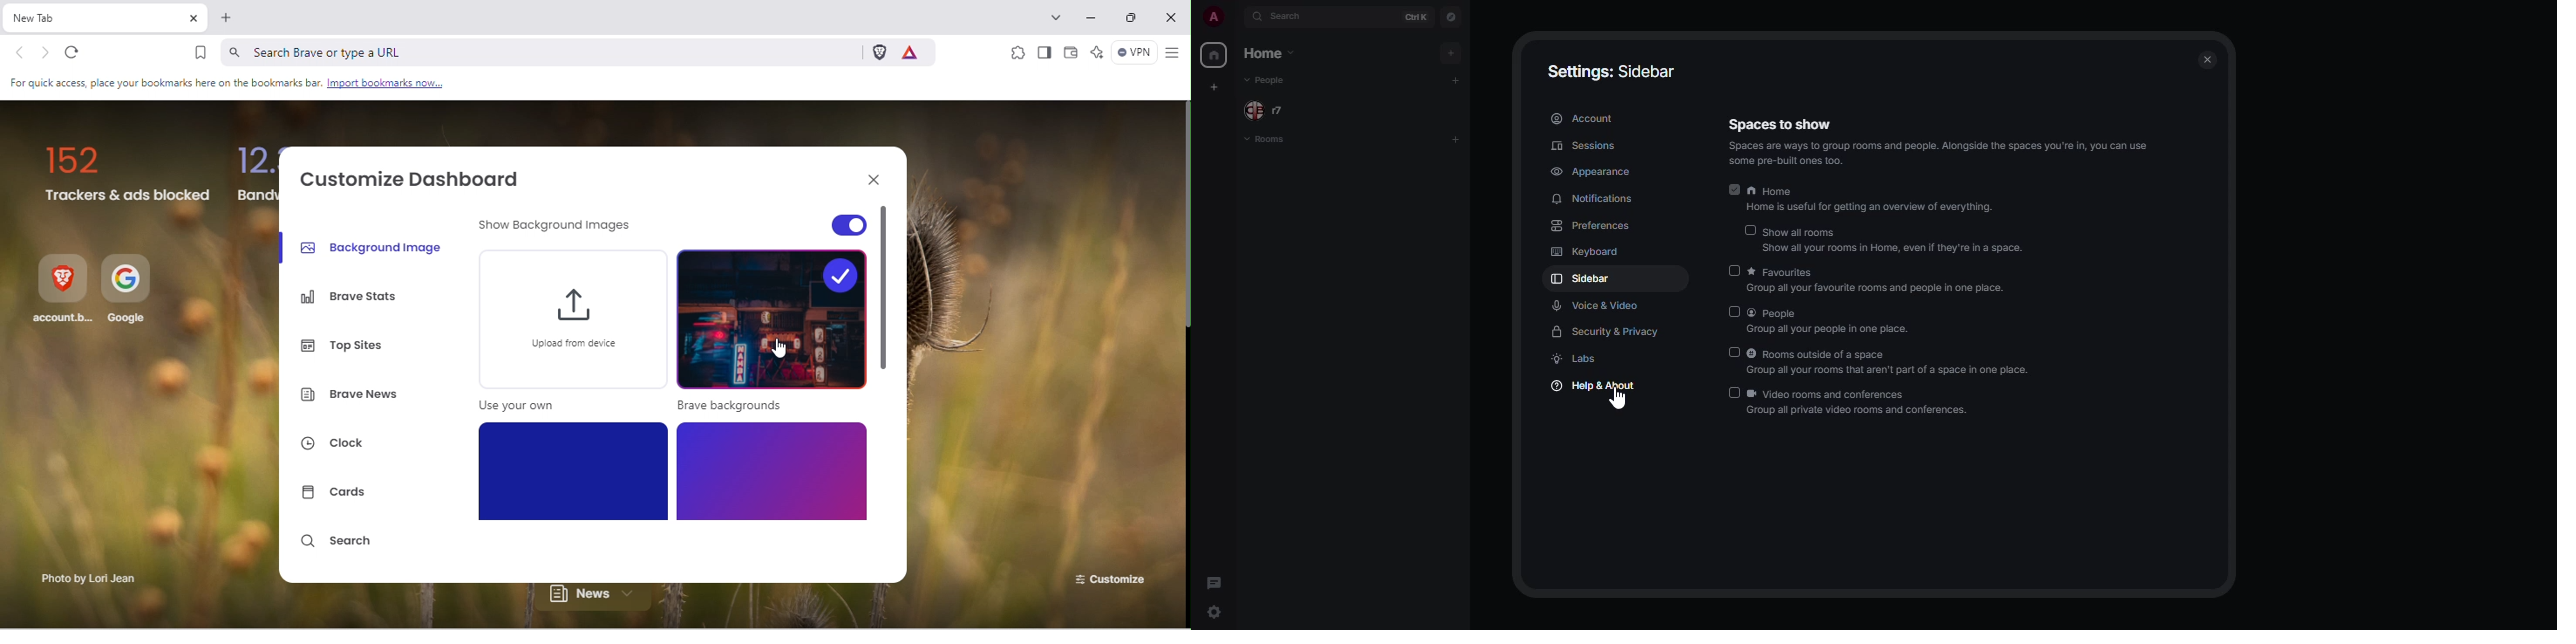  What do you see at coordinates (1212, 86) in the screenshot?
I see `create myspace` at bounding box center [1212, 86].